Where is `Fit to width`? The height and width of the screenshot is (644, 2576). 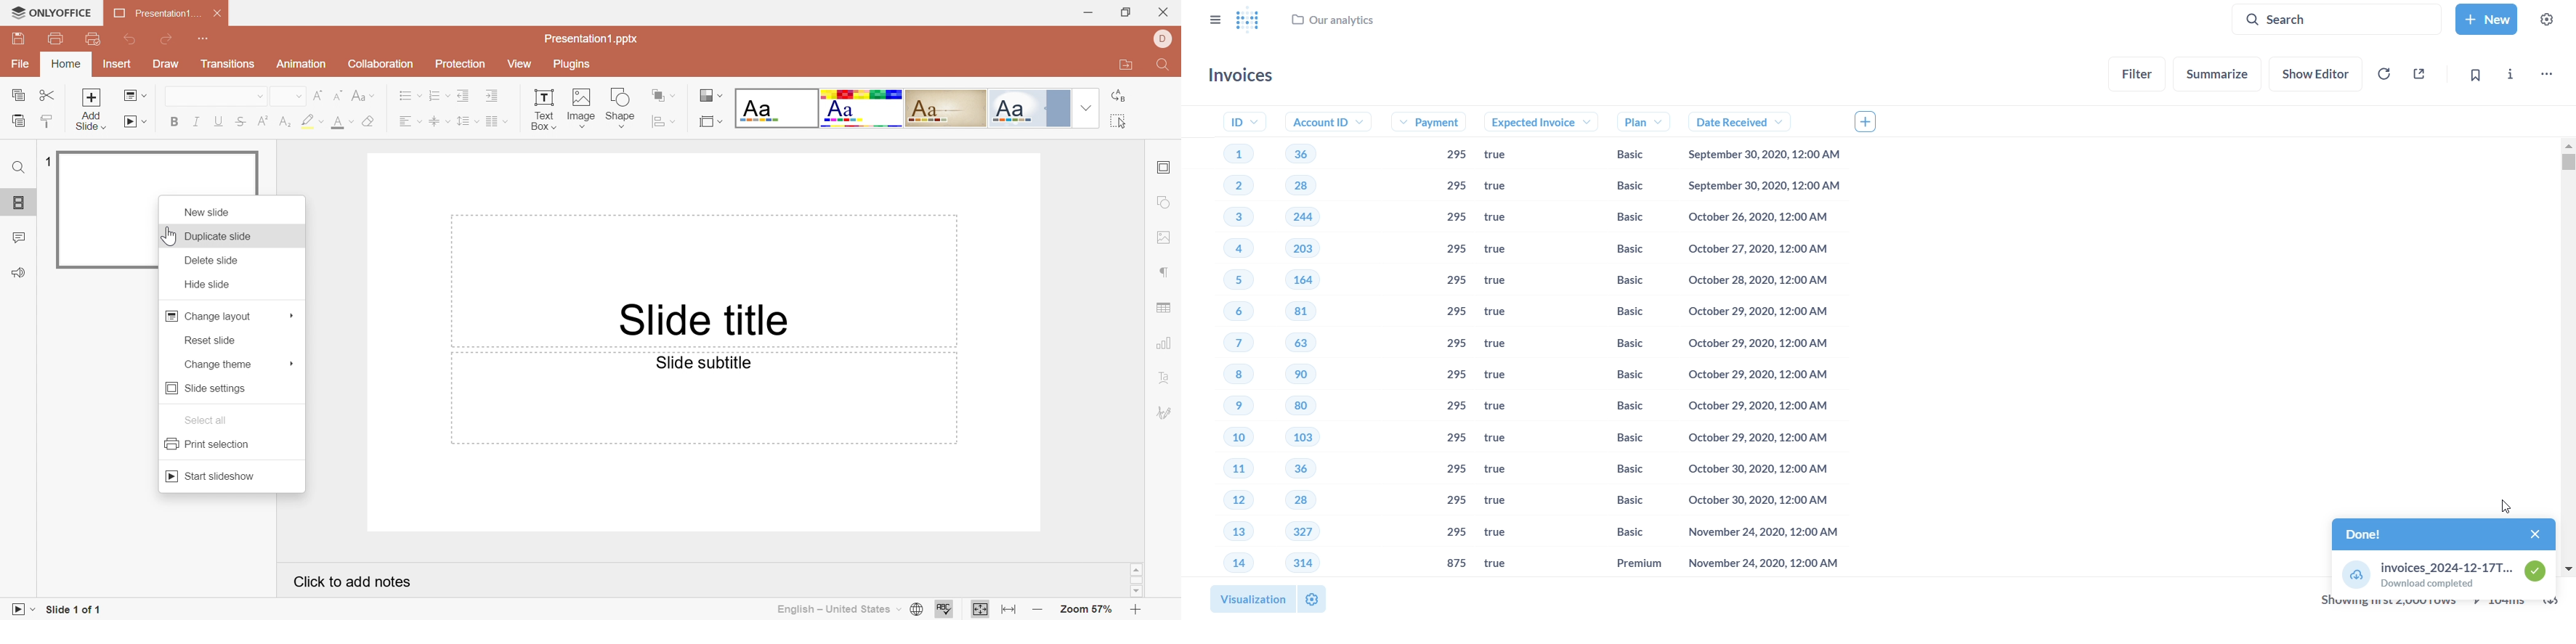 Fit to width is located at coordinates (981, 610).